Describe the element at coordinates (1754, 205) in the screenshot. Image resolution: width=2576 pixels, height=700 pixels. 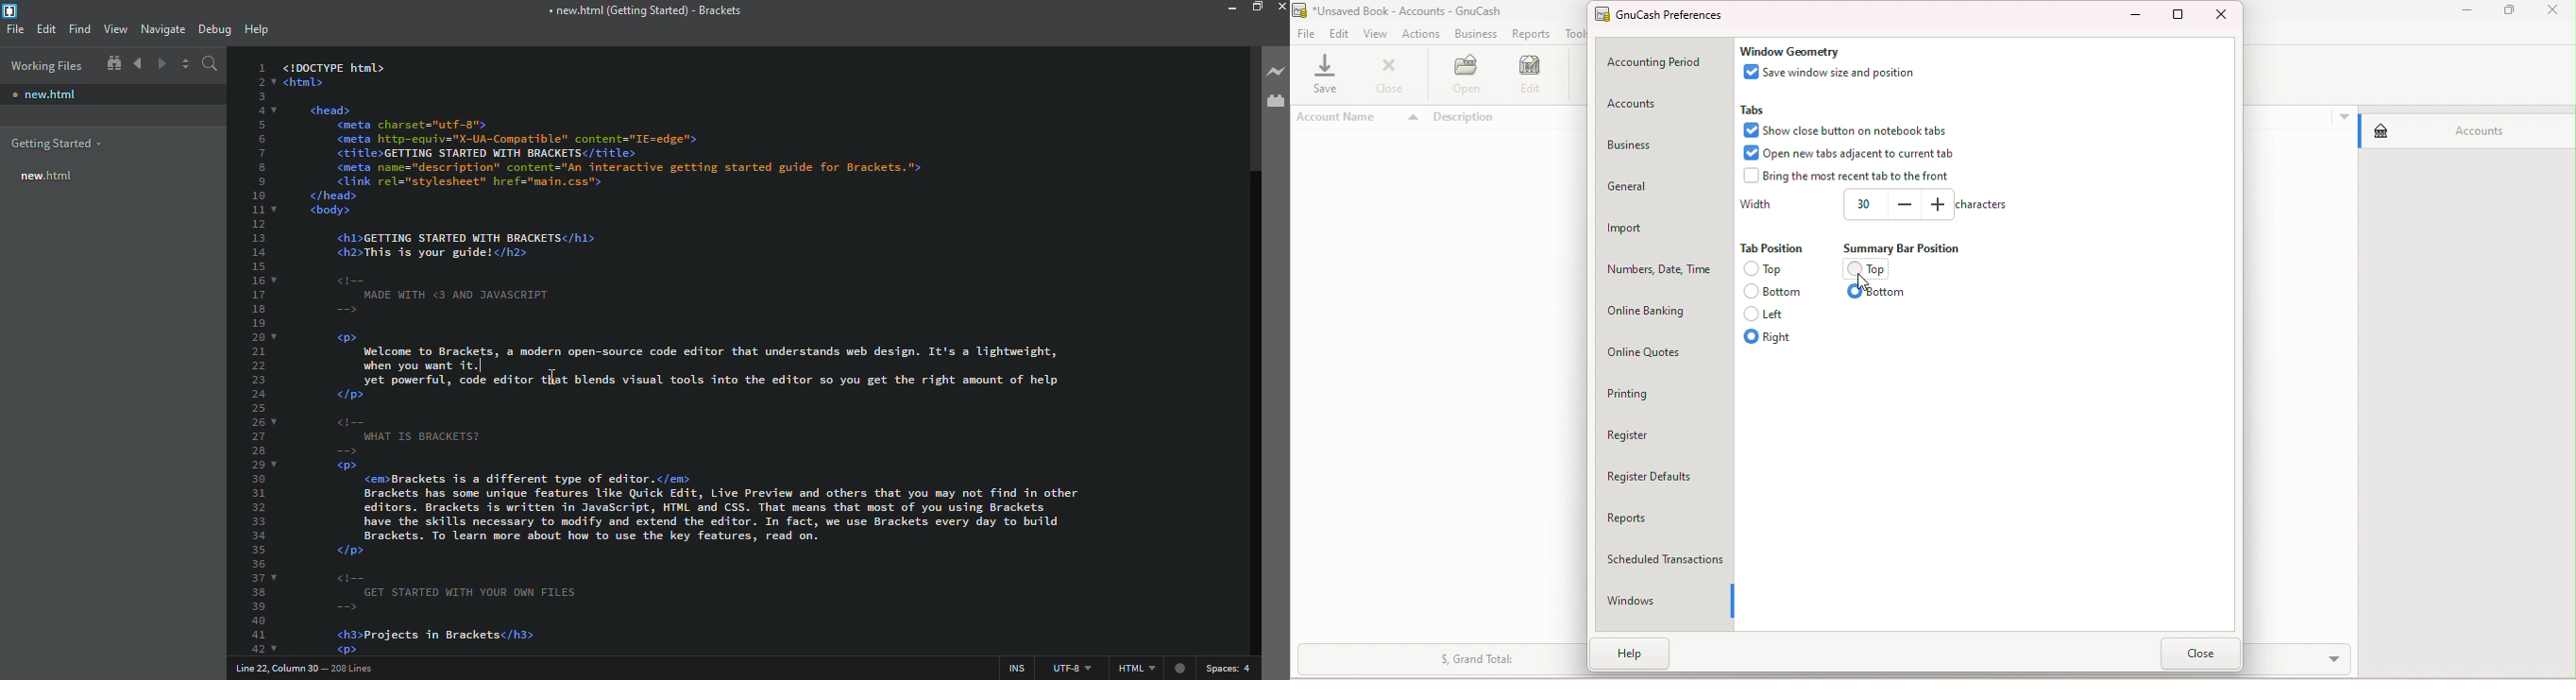
I see `Width` at that location.